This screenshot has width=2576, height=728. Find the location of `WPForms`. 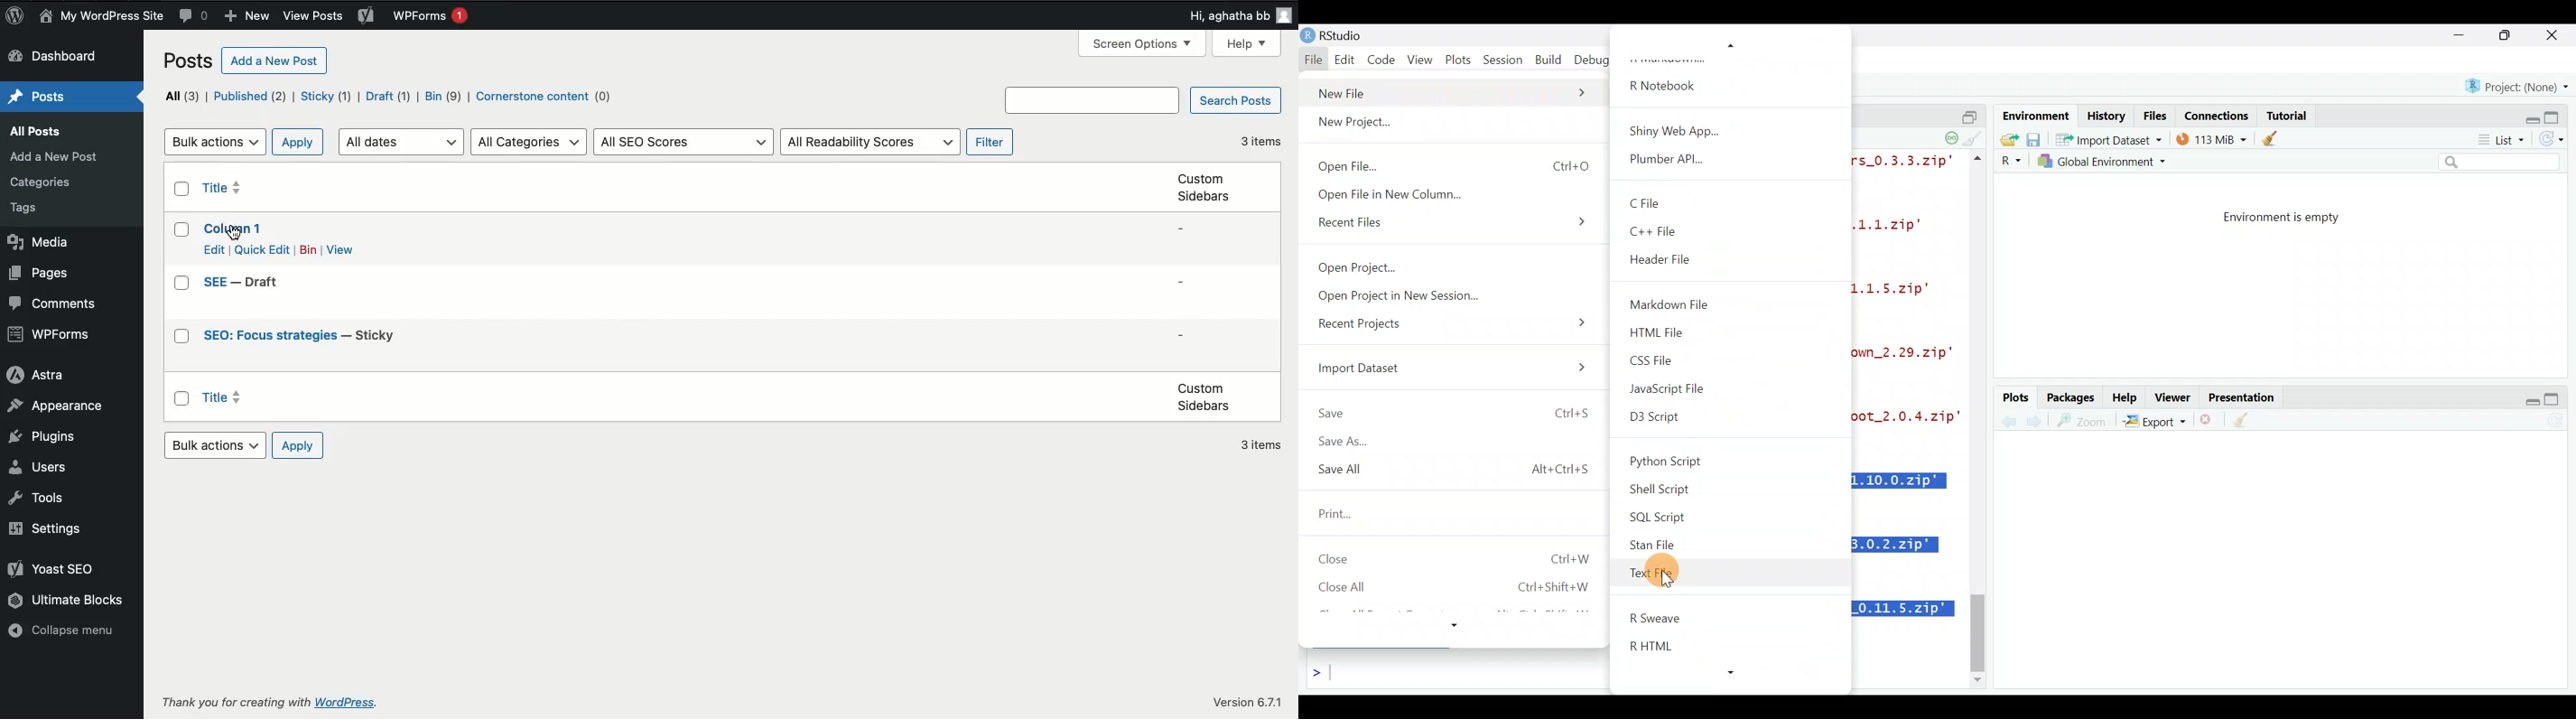

WPForms is located at coordinates (432, 15).